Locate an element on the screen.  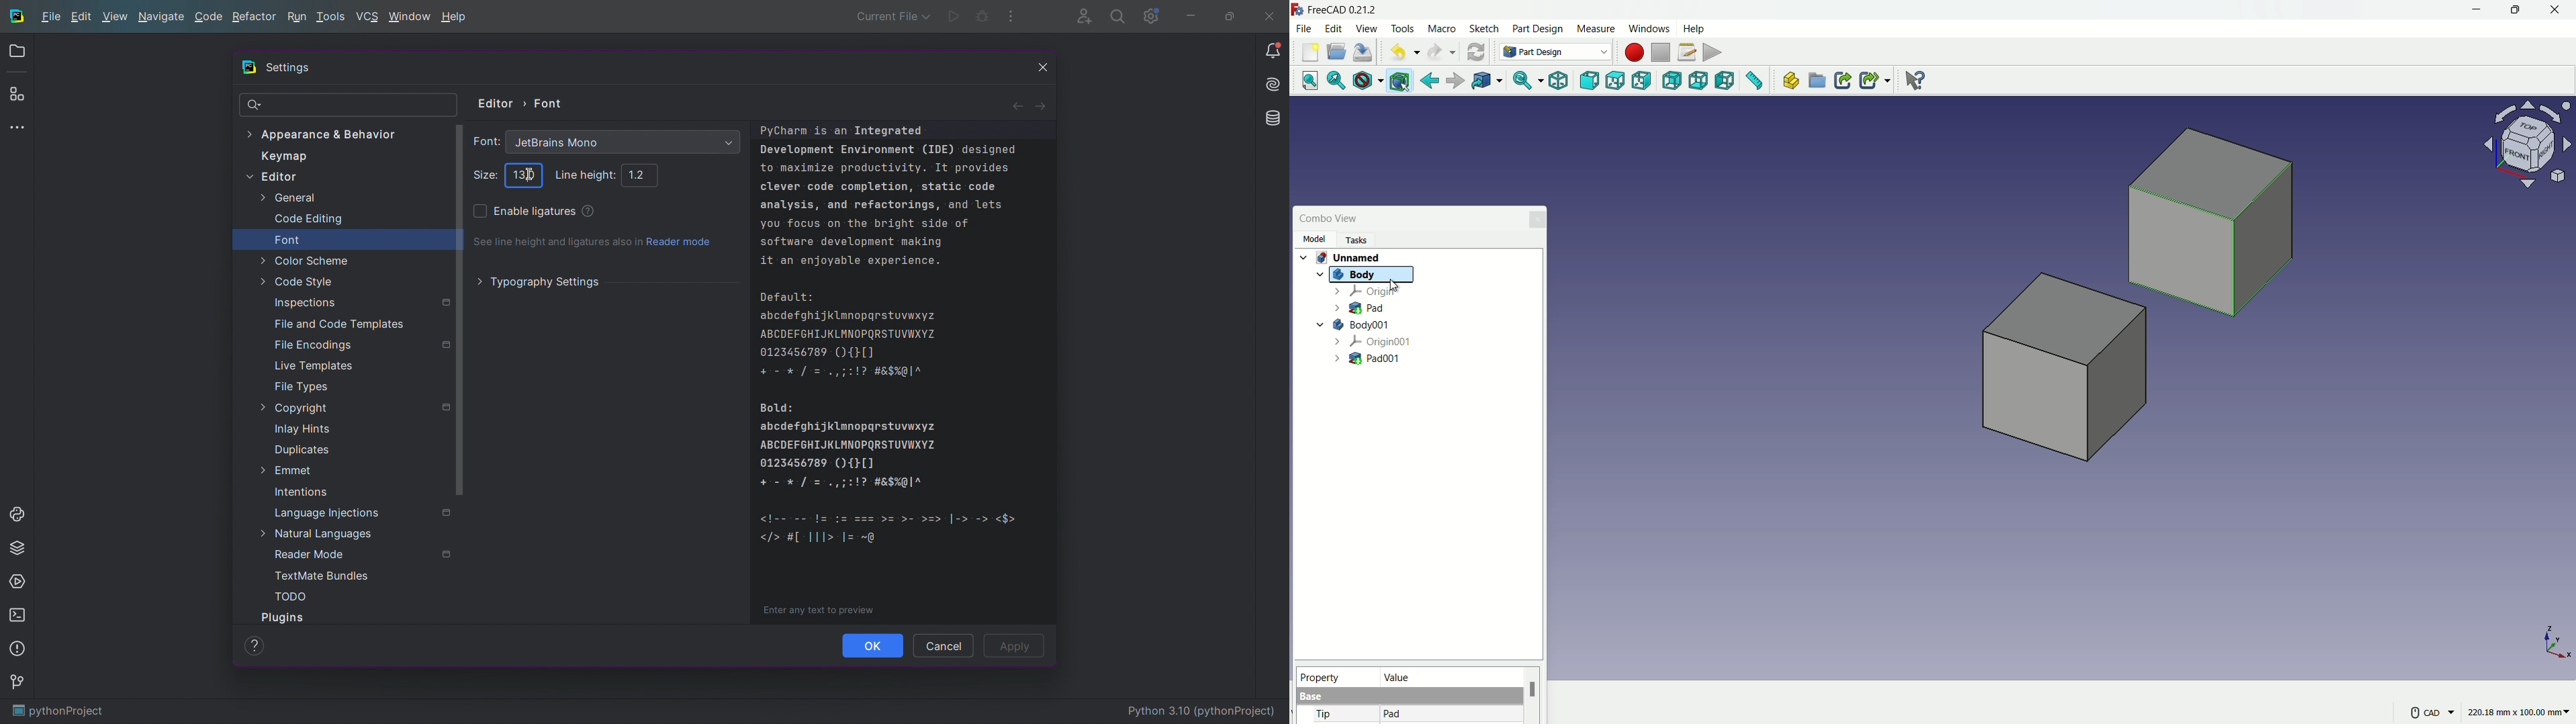
FreeCAD 0.21.2 is located at coordinates (1336, 9).